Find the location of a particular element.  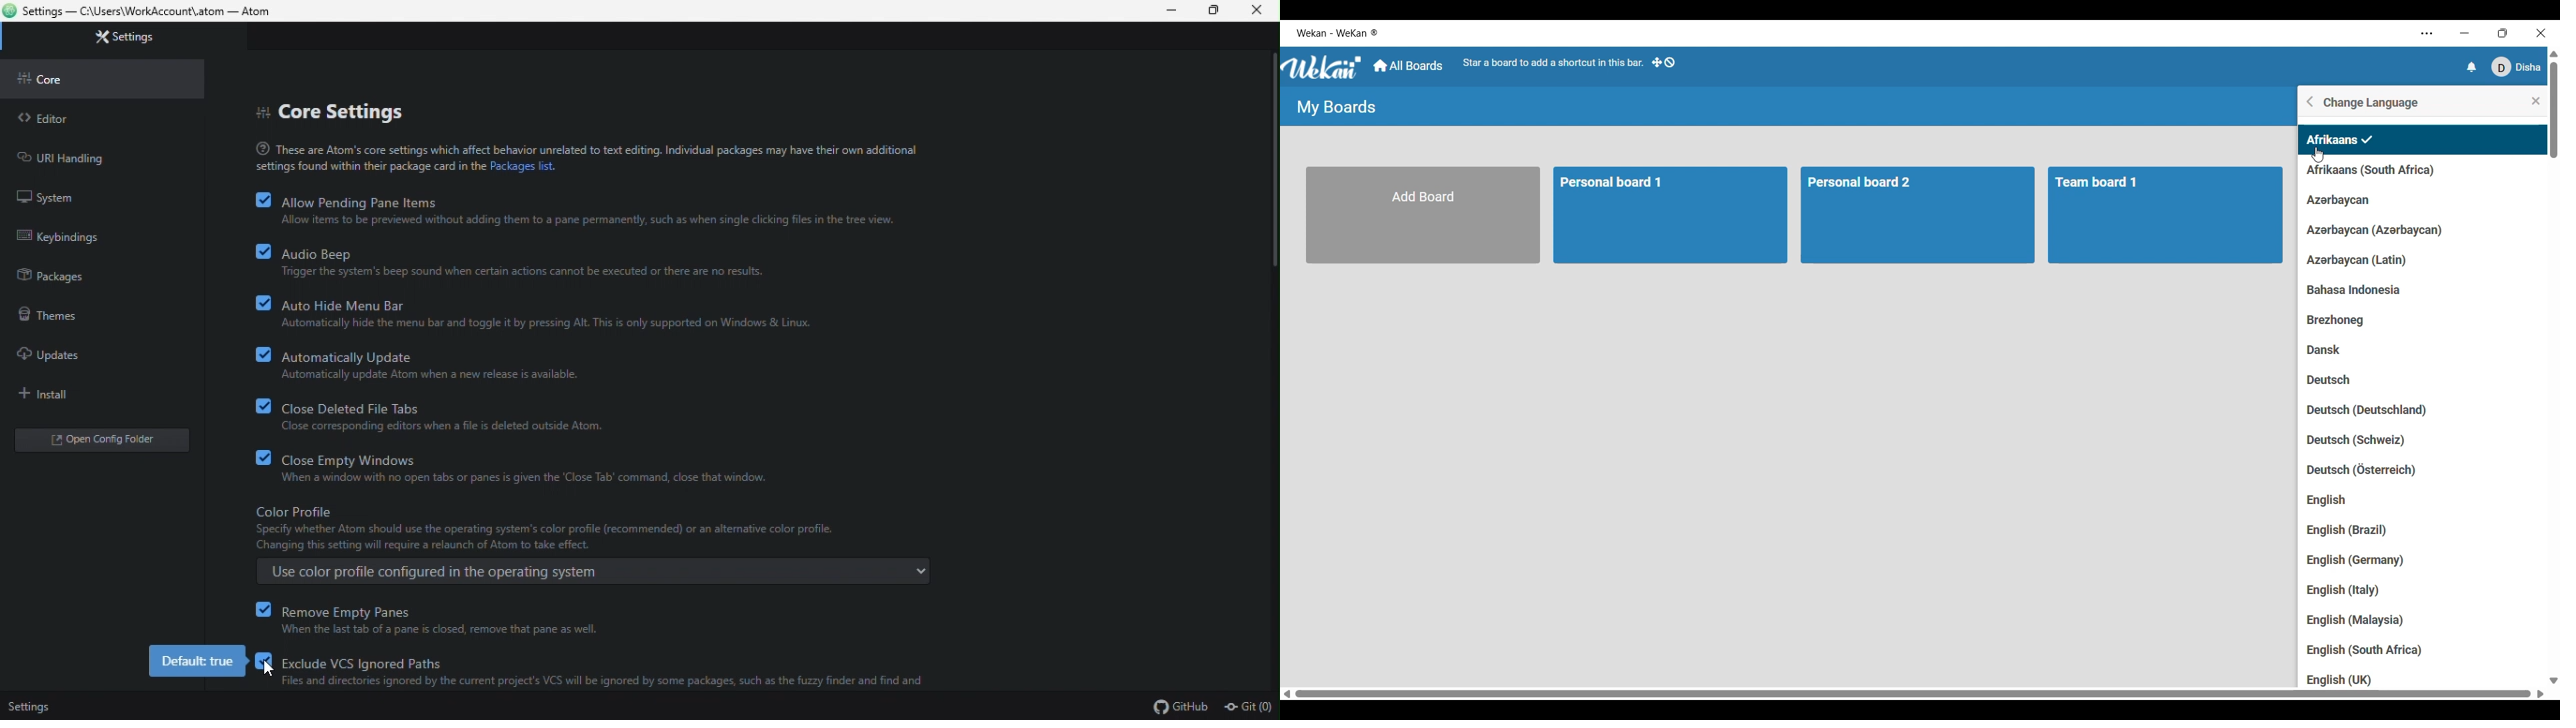

vertical side bar is located at coordinates (2551, 110).